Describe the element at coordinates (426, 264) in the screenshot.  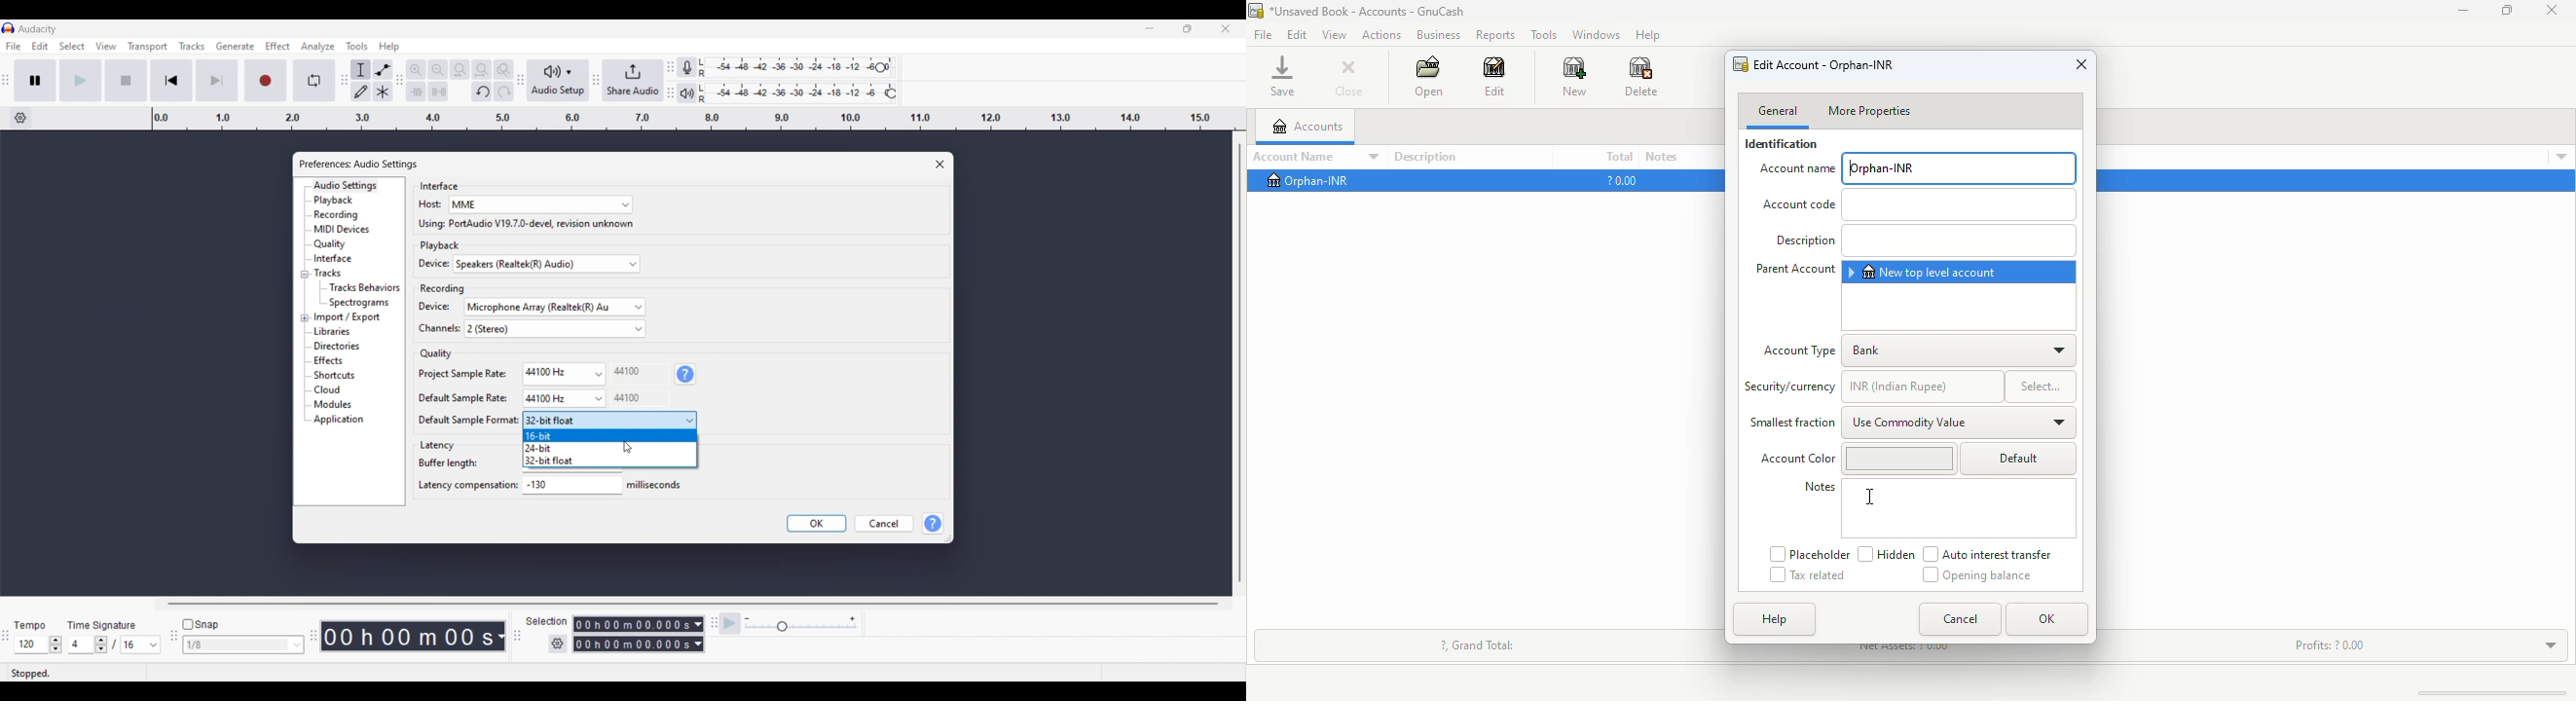
I see `Device:` at that location.